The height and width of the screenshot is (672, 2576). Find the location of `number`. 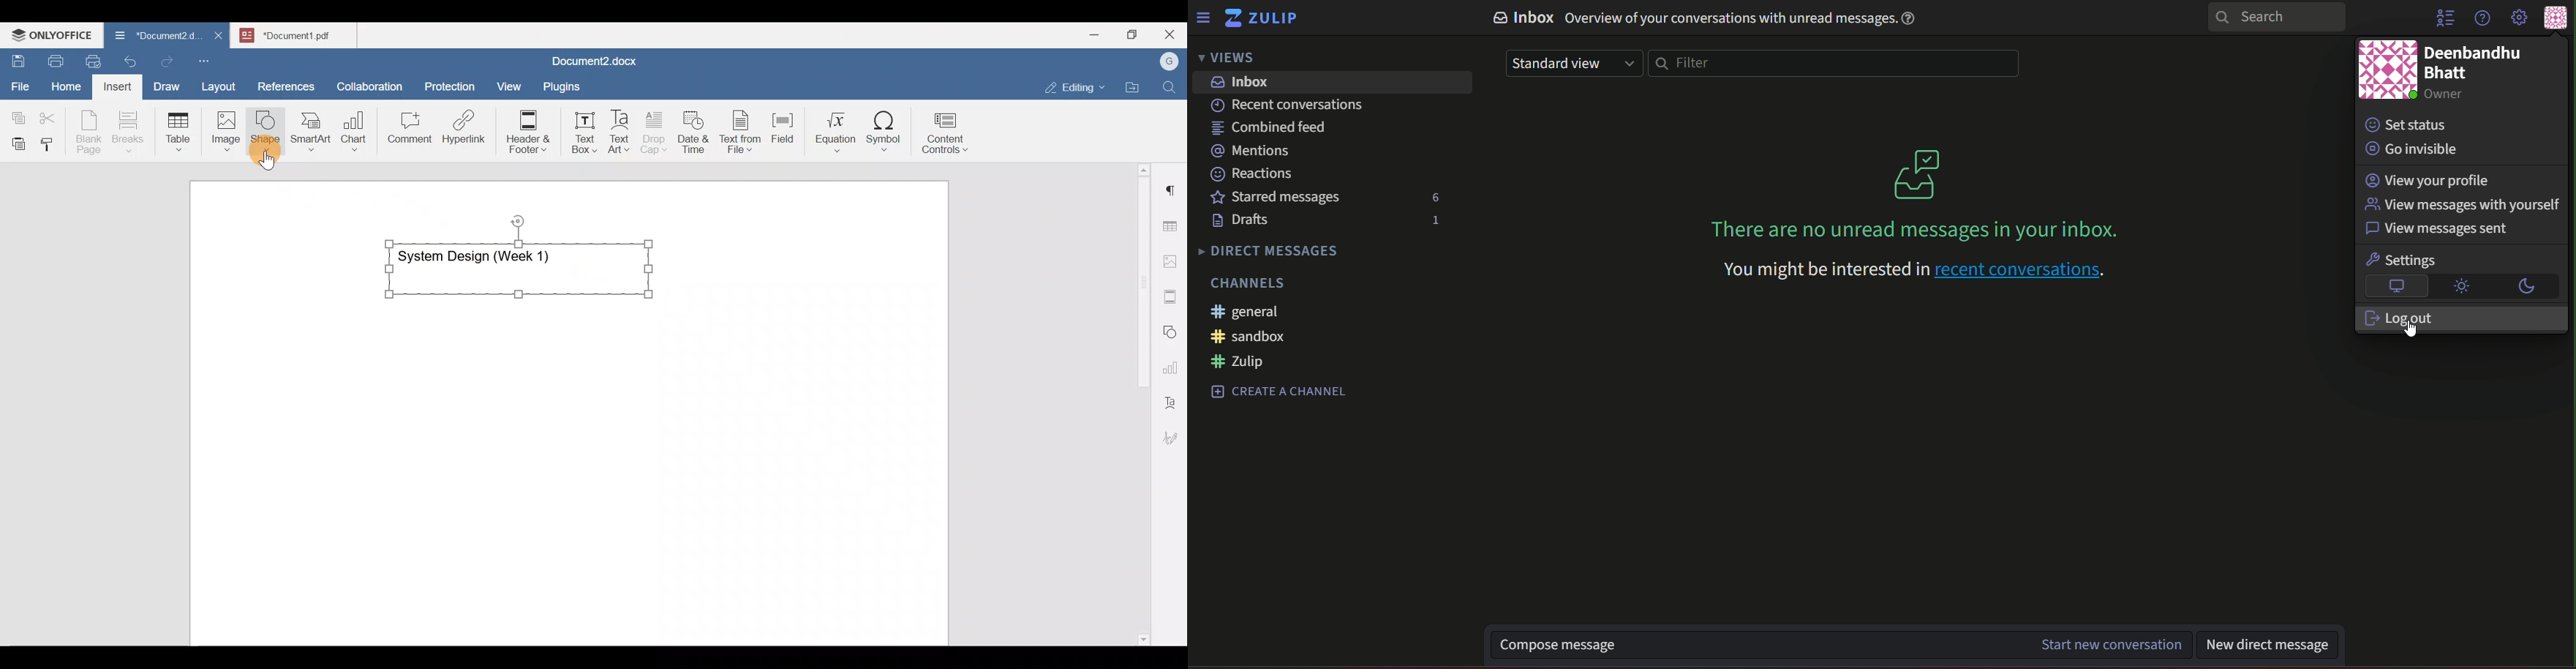

number is located at coordinates (1439, 220).